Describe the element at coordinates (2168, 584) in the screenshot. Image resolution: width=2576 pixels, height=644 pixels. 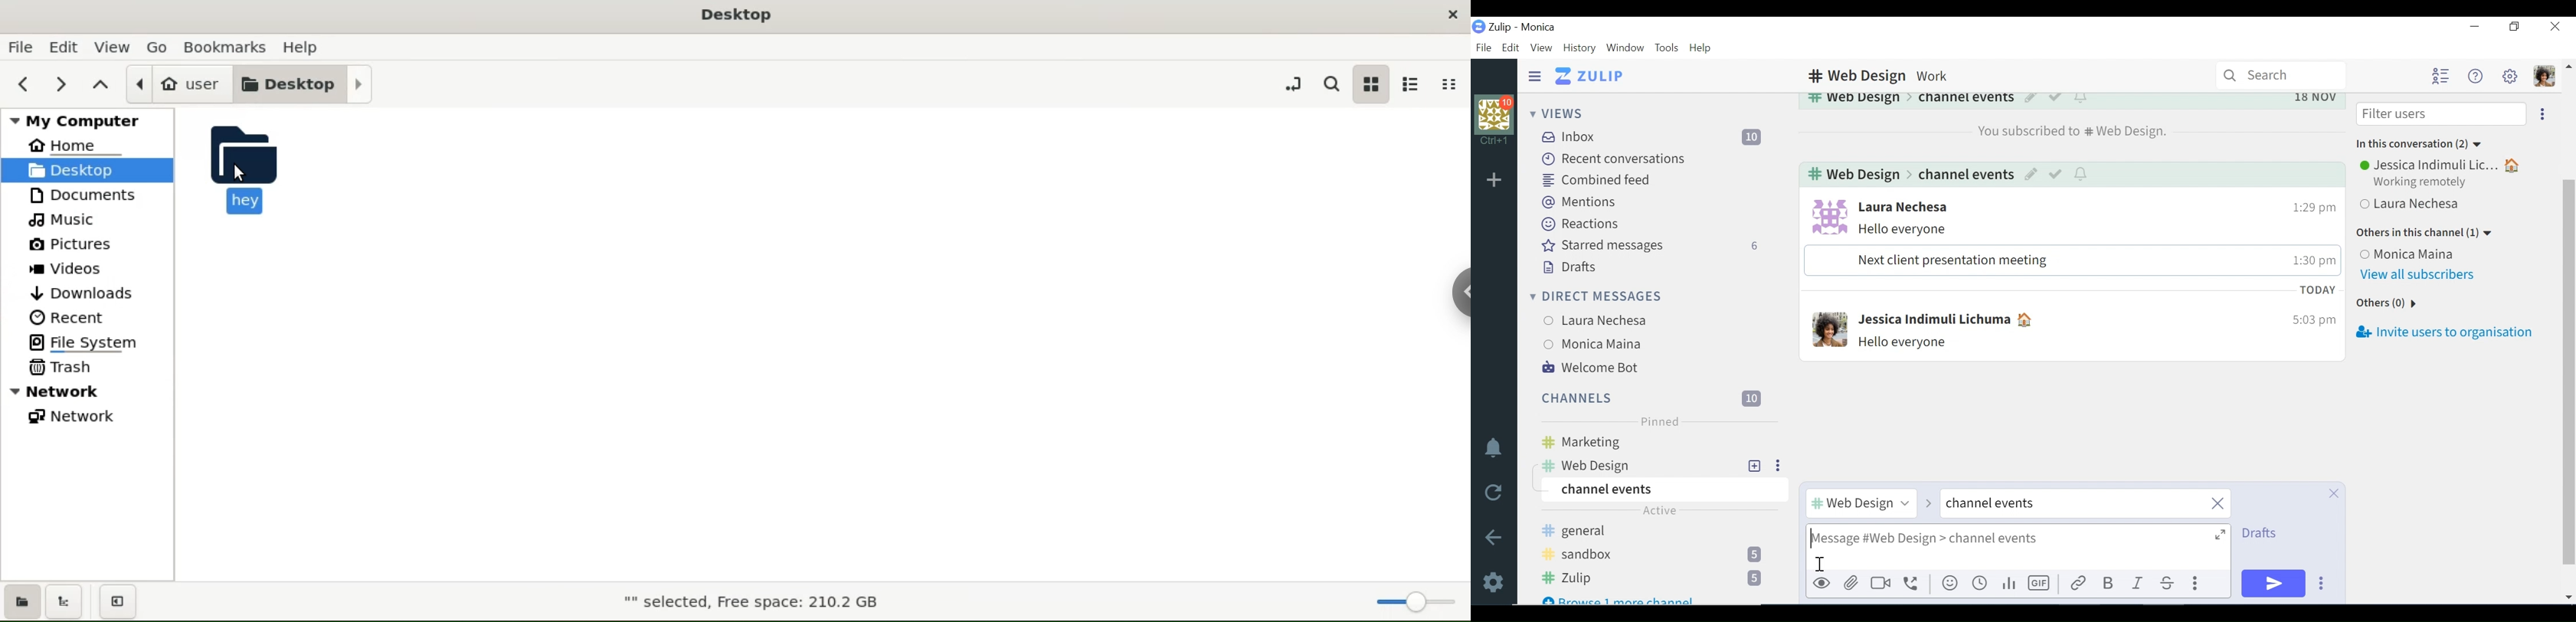
I see `Strikethrough` at that location.